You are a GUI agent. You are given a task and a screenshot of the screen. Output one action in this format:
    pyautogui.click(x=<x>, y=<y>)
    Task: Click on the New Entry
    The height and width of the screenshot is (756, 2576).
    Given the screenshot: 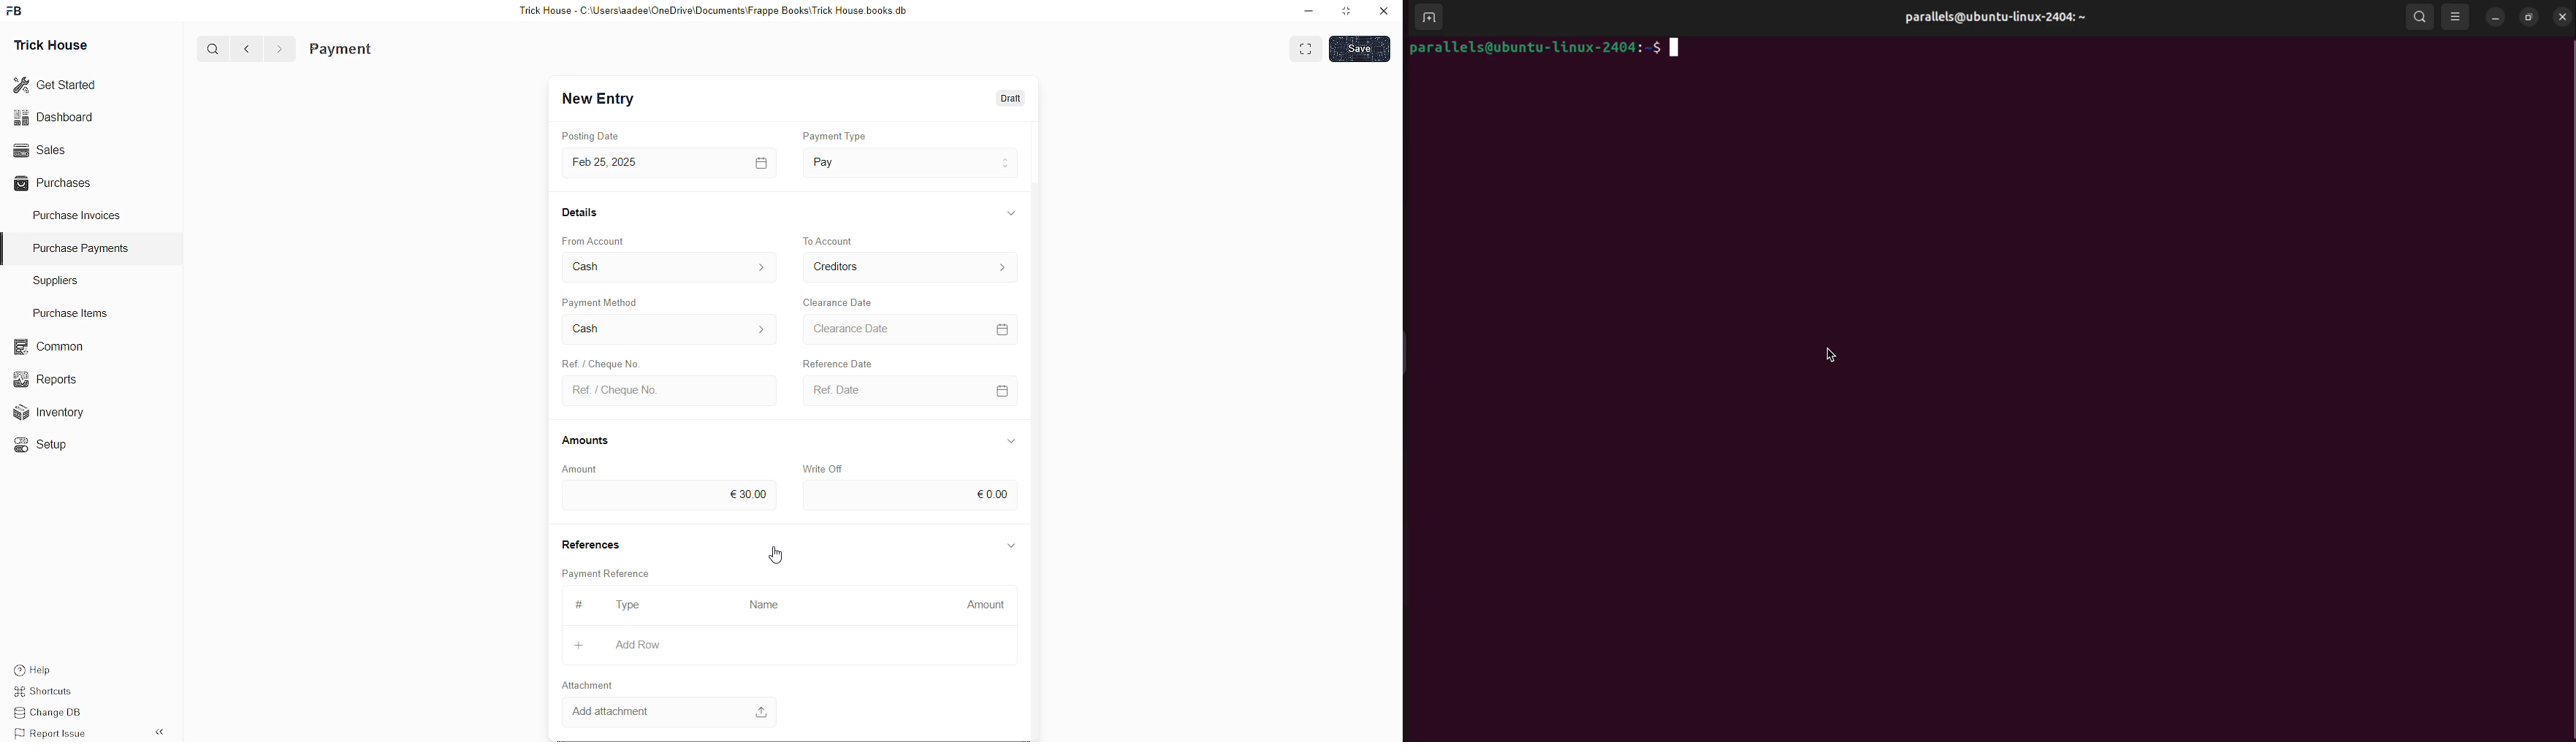 What is the action you would take?
    pyautogui.click(x=602, y=99)
    